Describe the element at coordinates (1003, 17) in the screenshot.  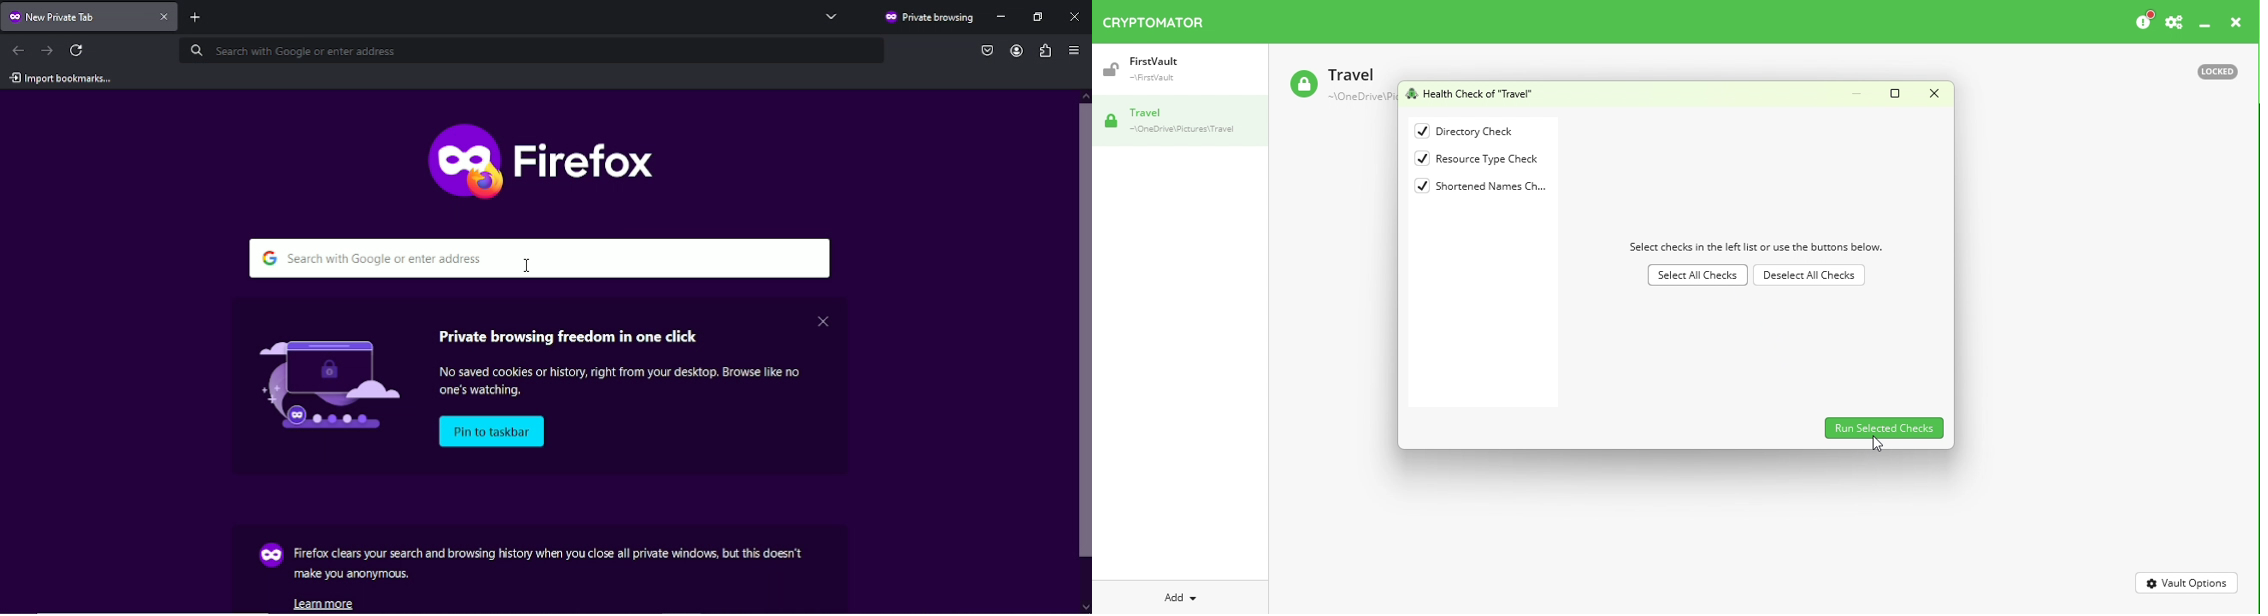
I see `minimize` at that location.